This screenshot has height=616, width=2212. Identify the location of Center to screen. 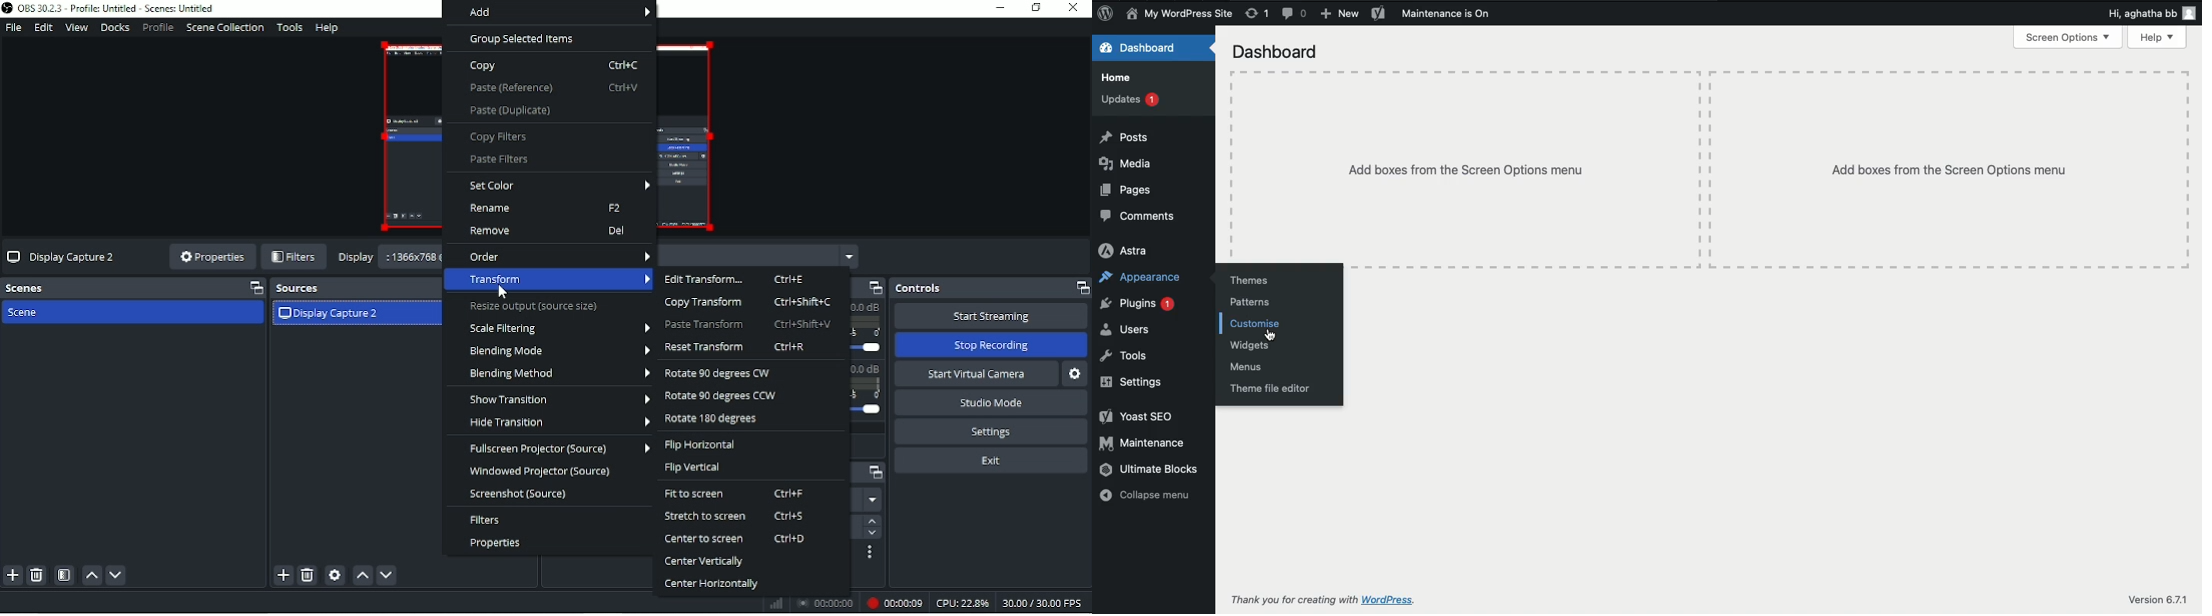
(736, 538).